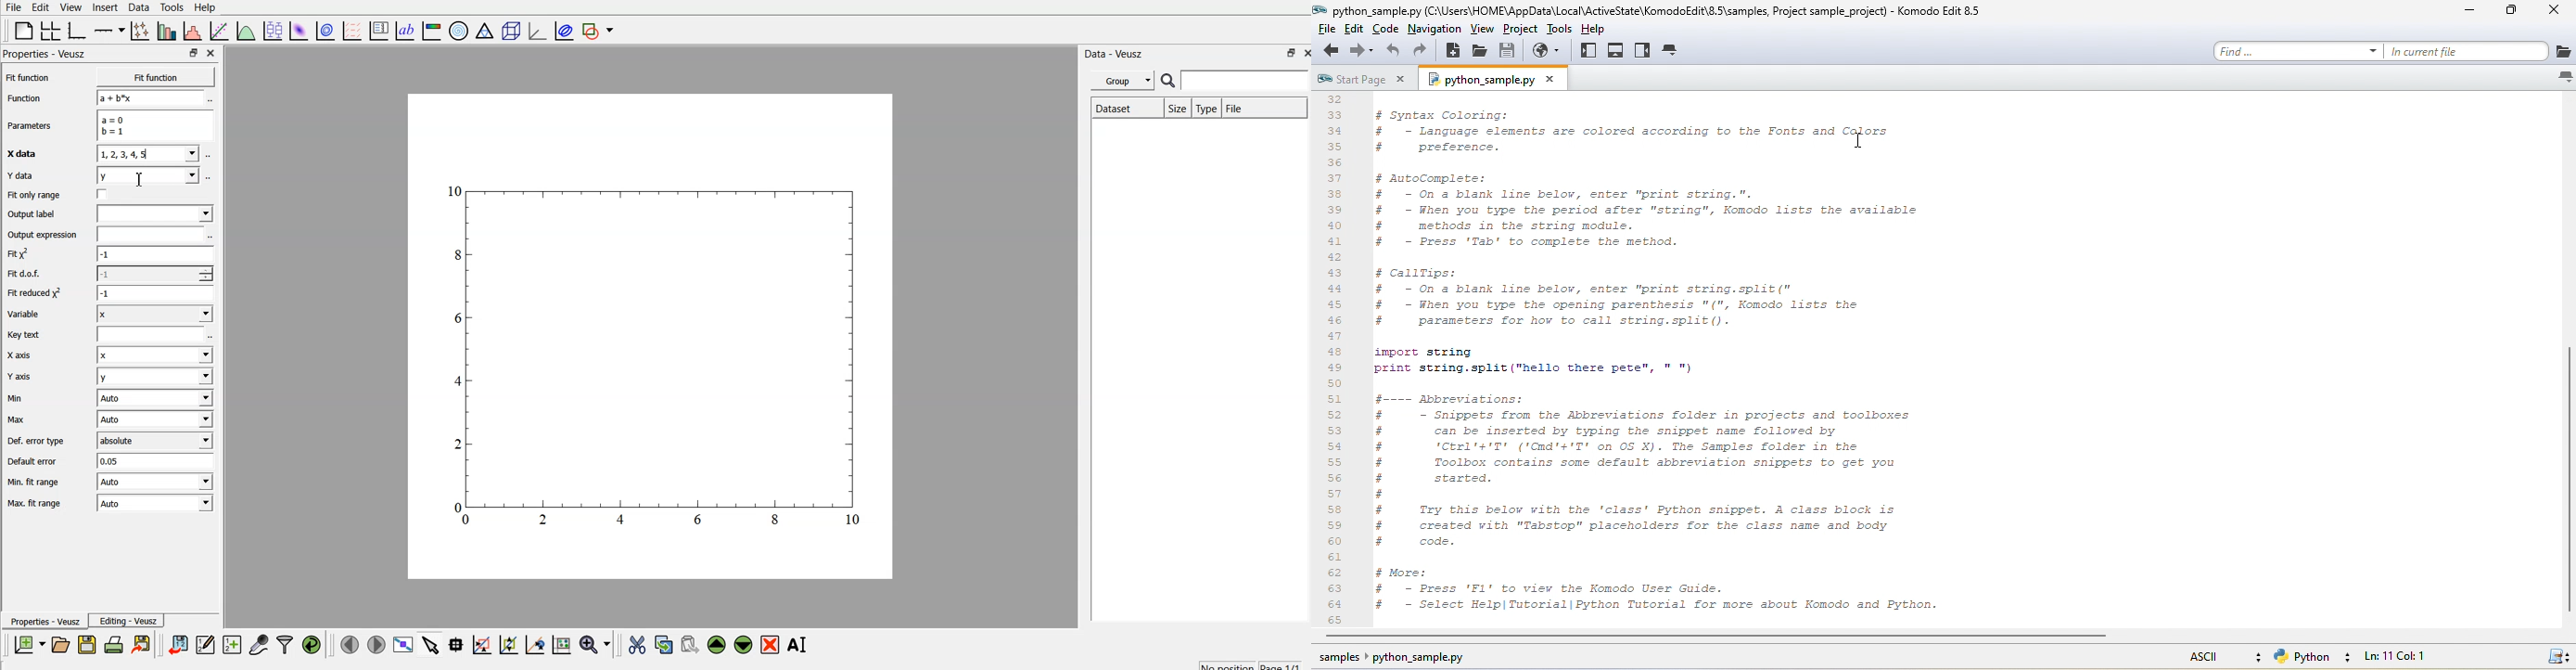 Image resolution: width=2576 pixels, height=672 pixels. What do you see at coordinates (286, 646) in the screenshot?
I see `filter data` at bounding box center [286, 646].